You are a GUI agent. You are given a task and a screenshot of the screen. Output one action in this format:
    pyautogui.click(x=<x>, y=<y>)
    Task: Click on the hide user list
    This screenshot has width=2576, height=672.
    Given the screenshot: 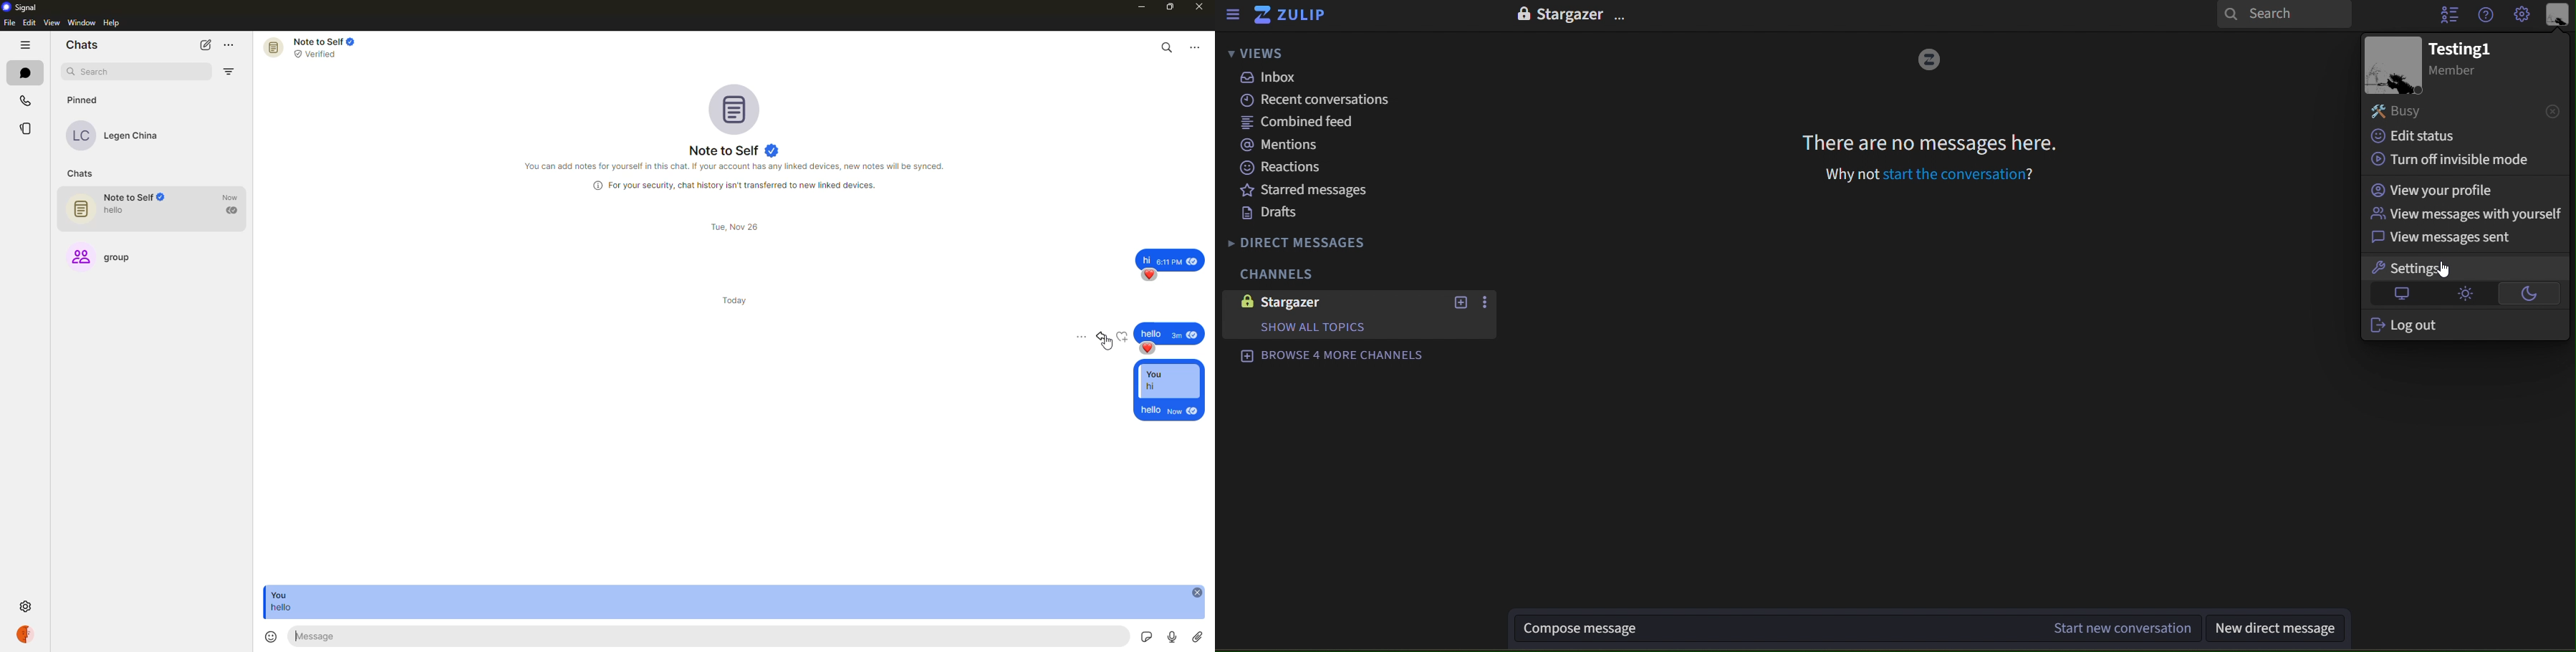 What is the action you would take?
    pyautogui.click(x=2443, y=14)
    